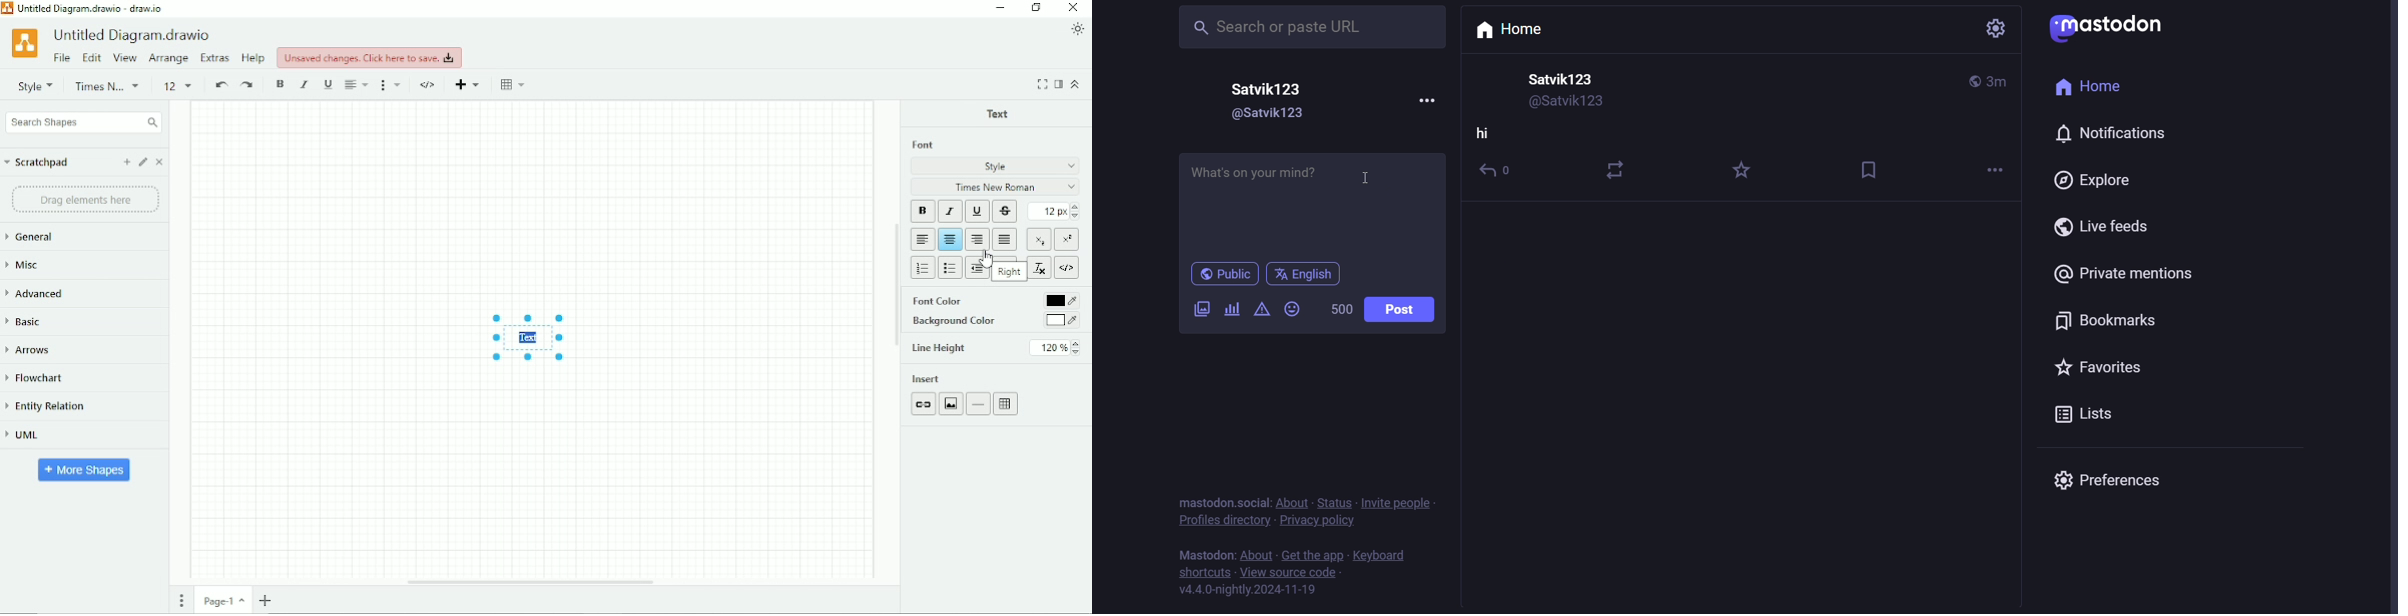  Describe the element at coordinates (1381, 556) in the screenshot. I see `keyboard` at that location.